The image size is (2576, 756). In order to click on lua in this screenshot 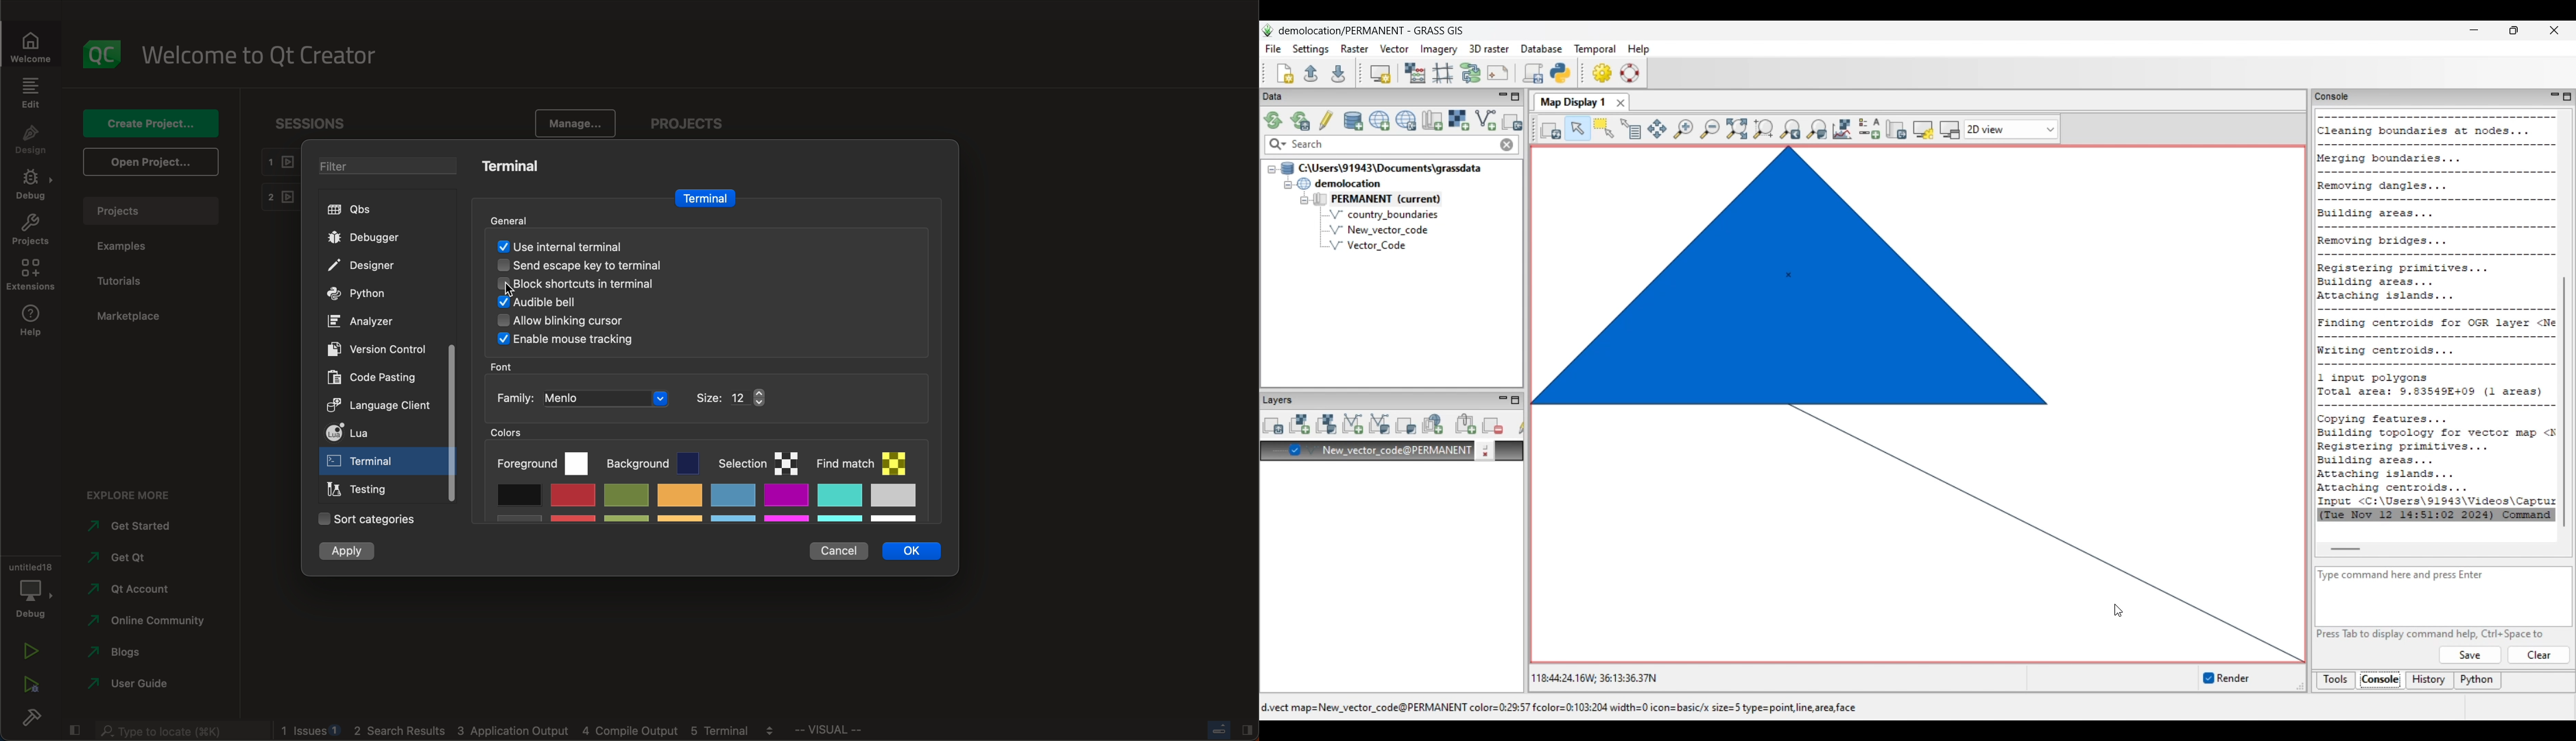, I will do `click(378, 433)`.